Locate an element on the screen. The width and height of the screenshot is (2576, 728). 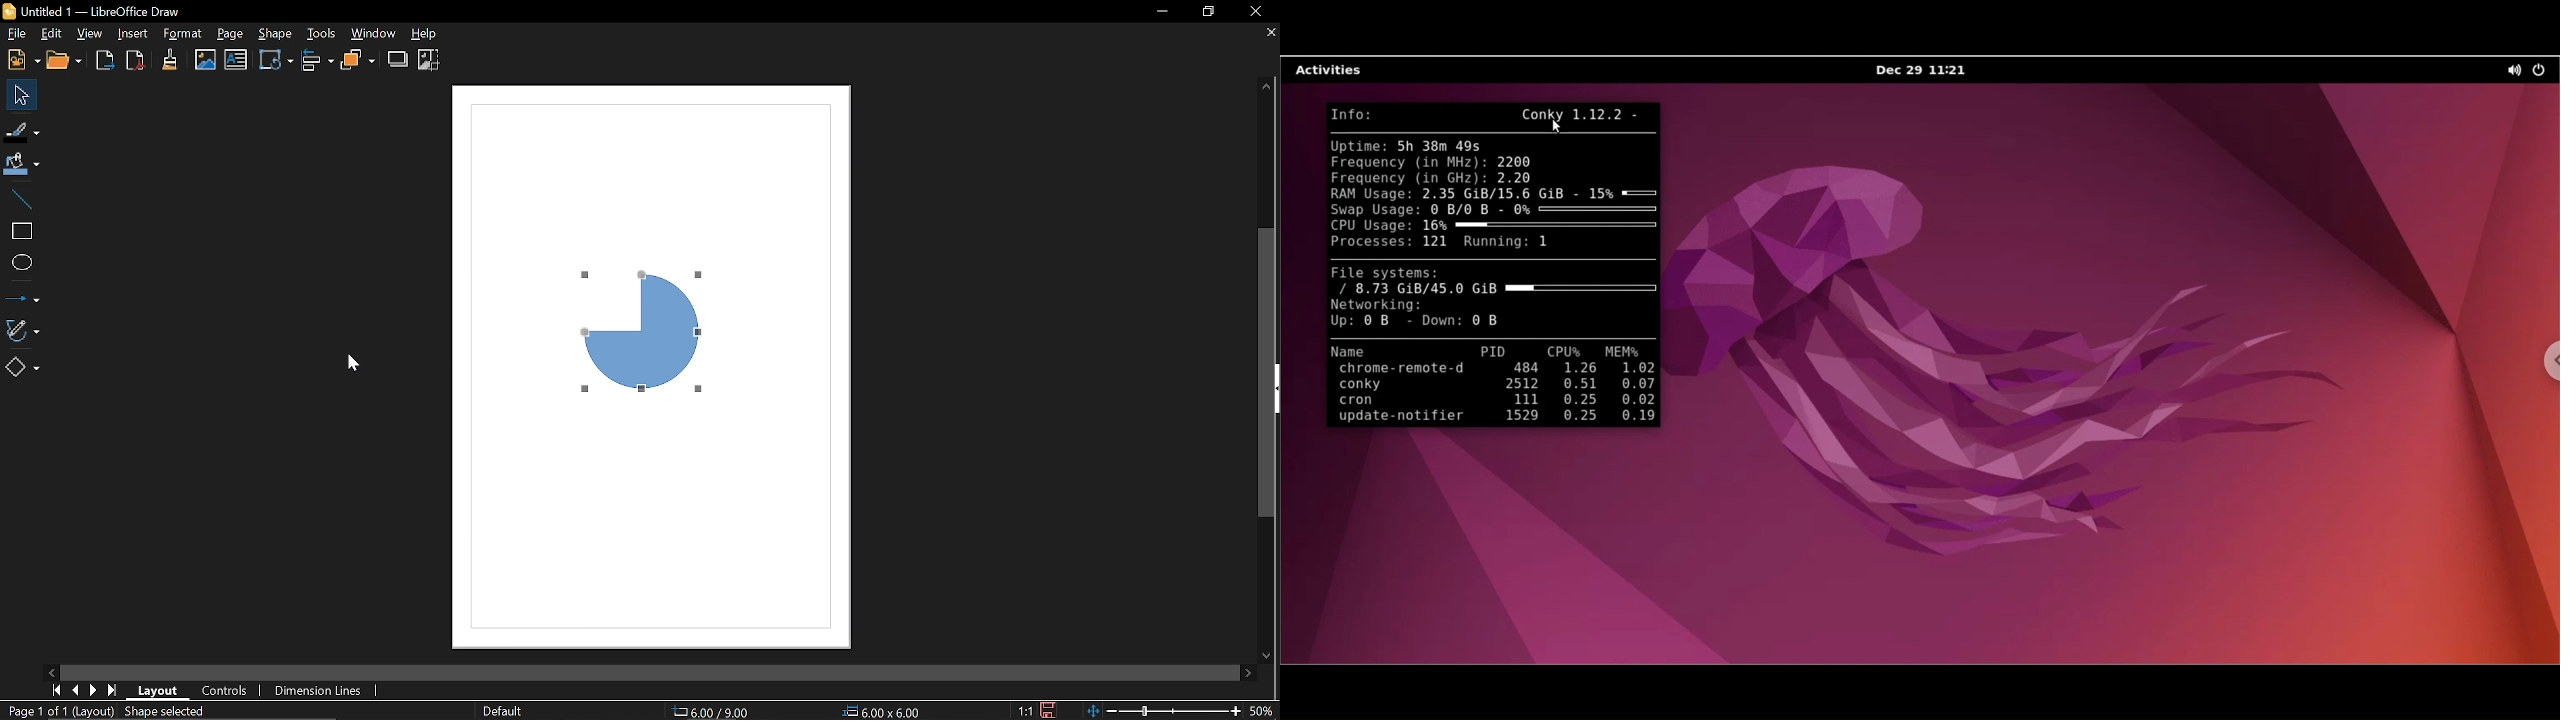
Open is located at coordinates (66, 61).